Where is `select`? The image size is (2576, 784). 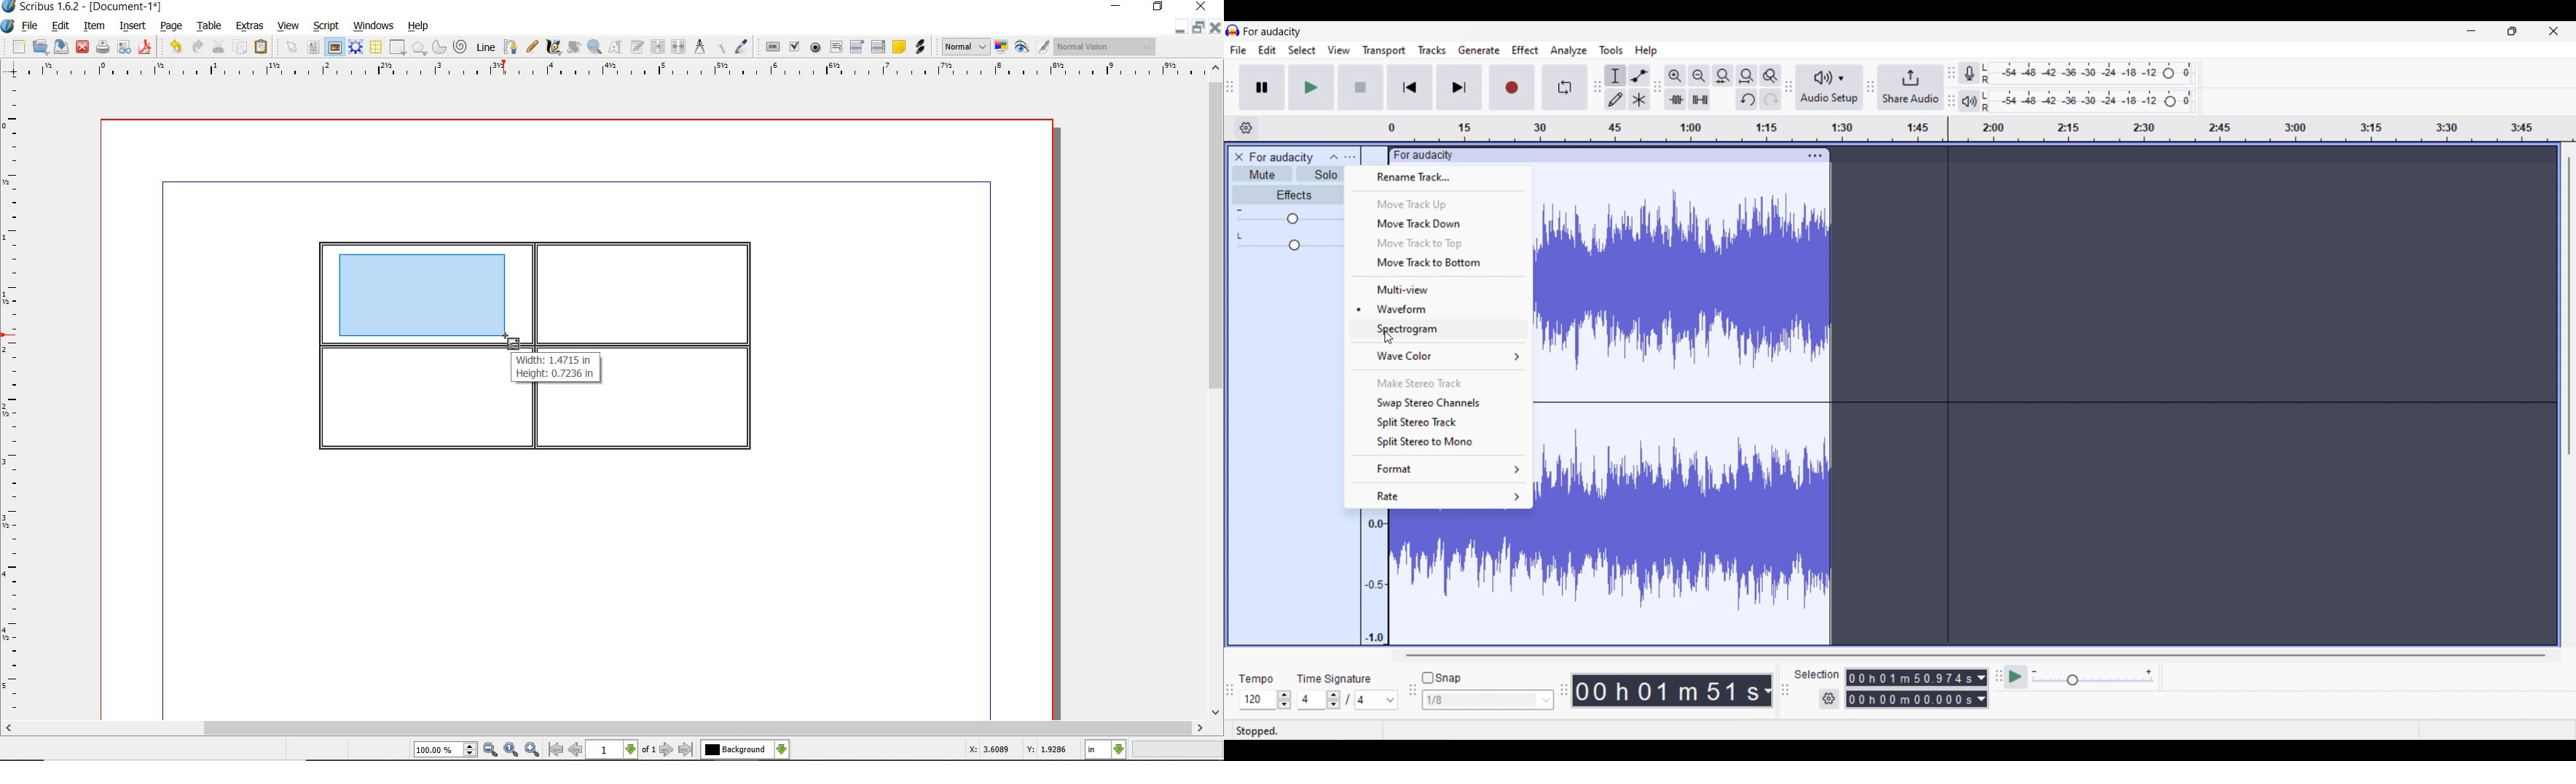
select is located at coordinates (294, 50).